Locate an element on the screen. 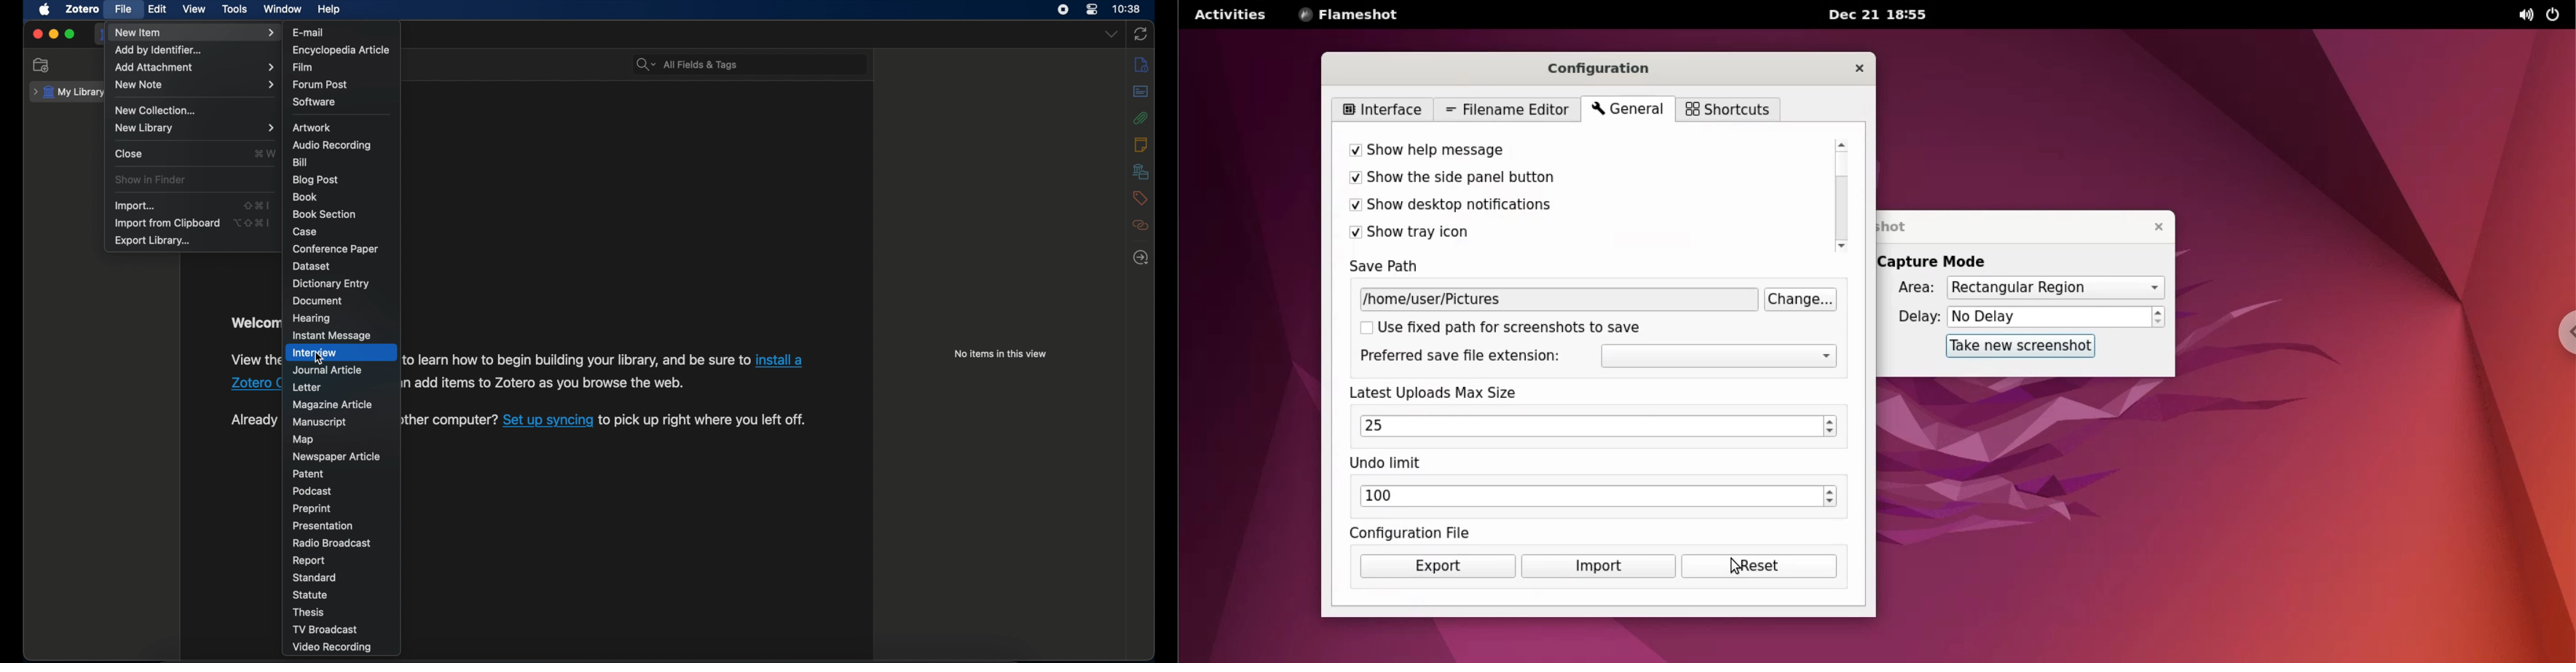 Image resolution: width=2576 pixels, height=672 pixels. hearing is located at coordinates (314, 319).